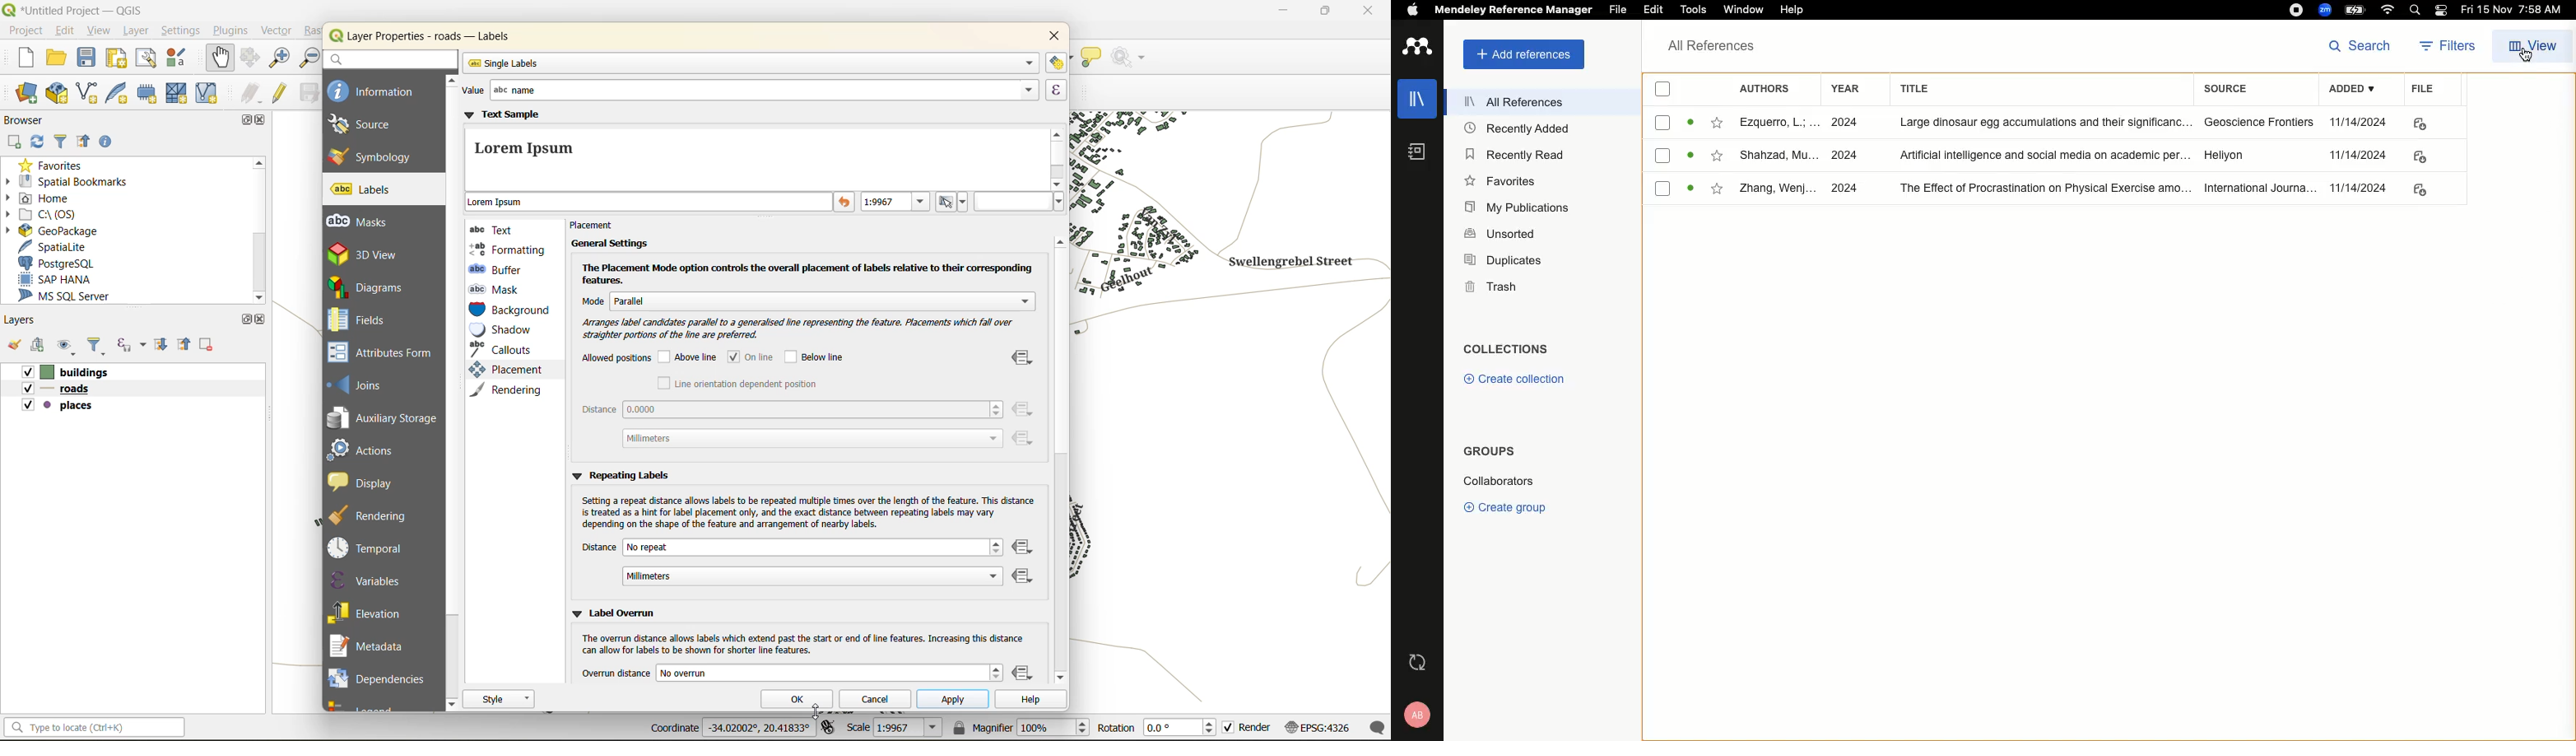 The width and height of the screenshot is (2576, 756). I want to click on symbology, so click(370, 156).